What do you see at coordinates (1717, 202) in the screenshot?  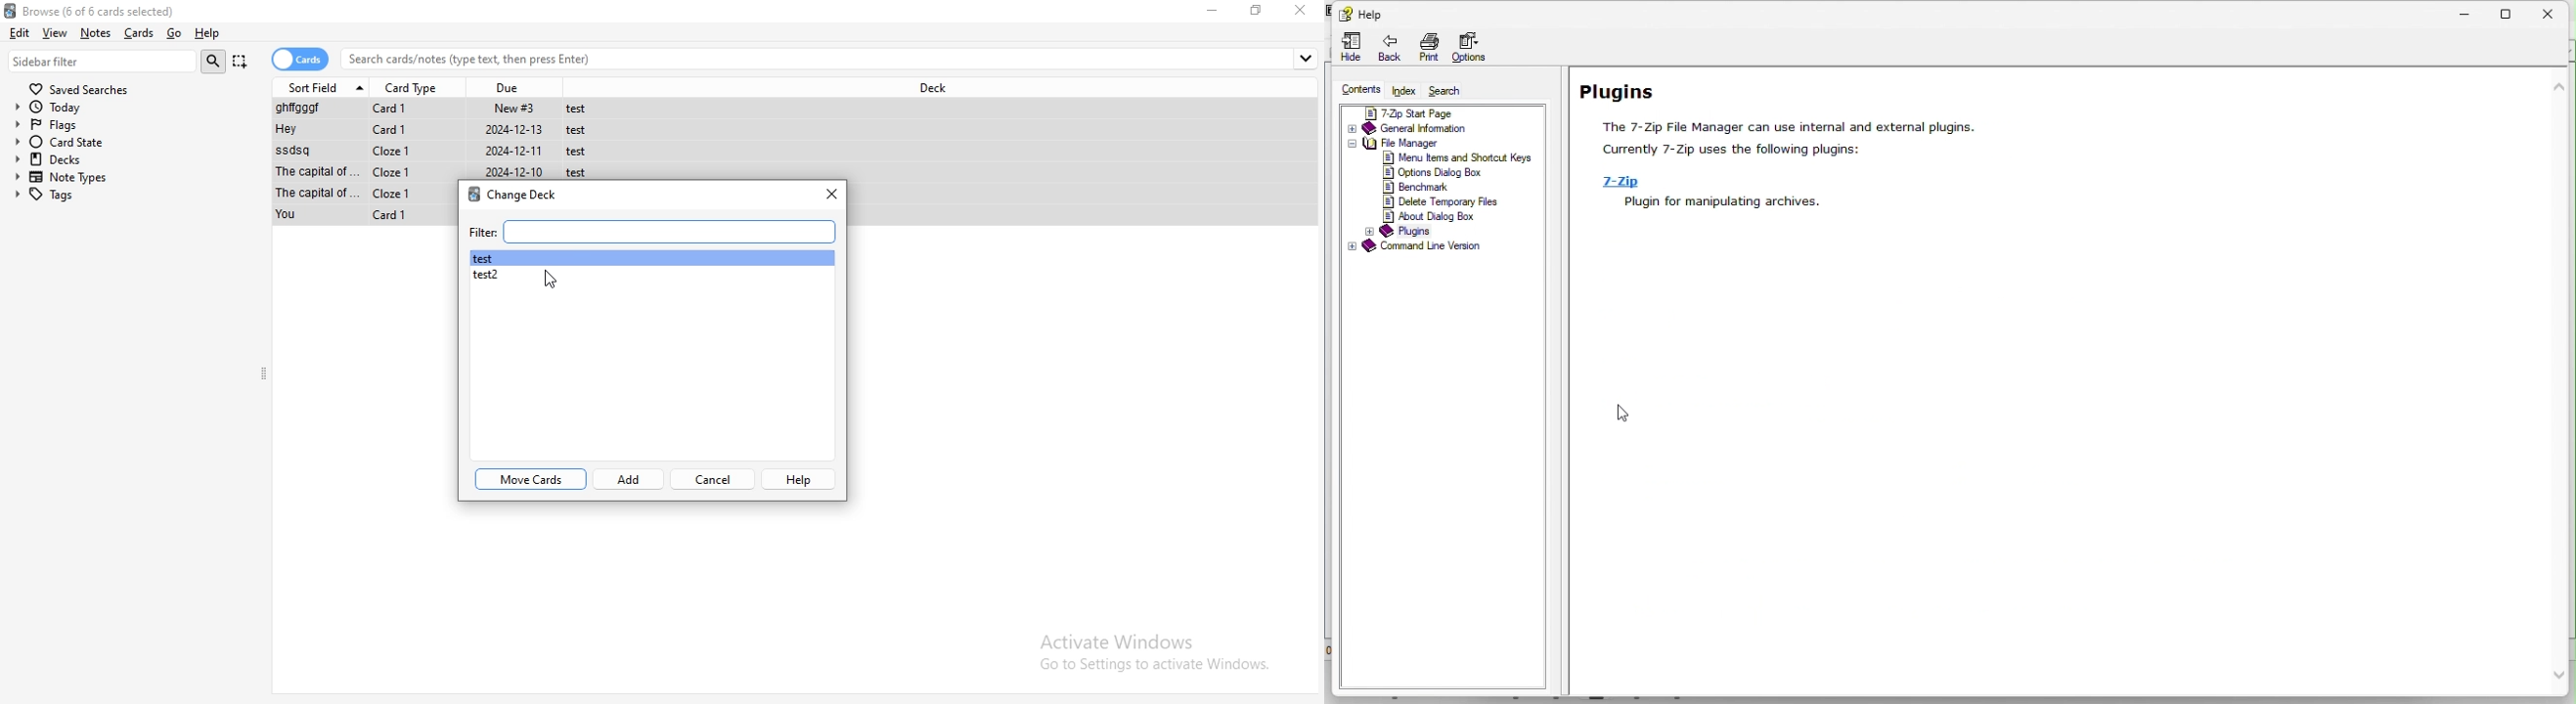 I see `Plugin for manipulating archives` at bounding box center [1717, 202].